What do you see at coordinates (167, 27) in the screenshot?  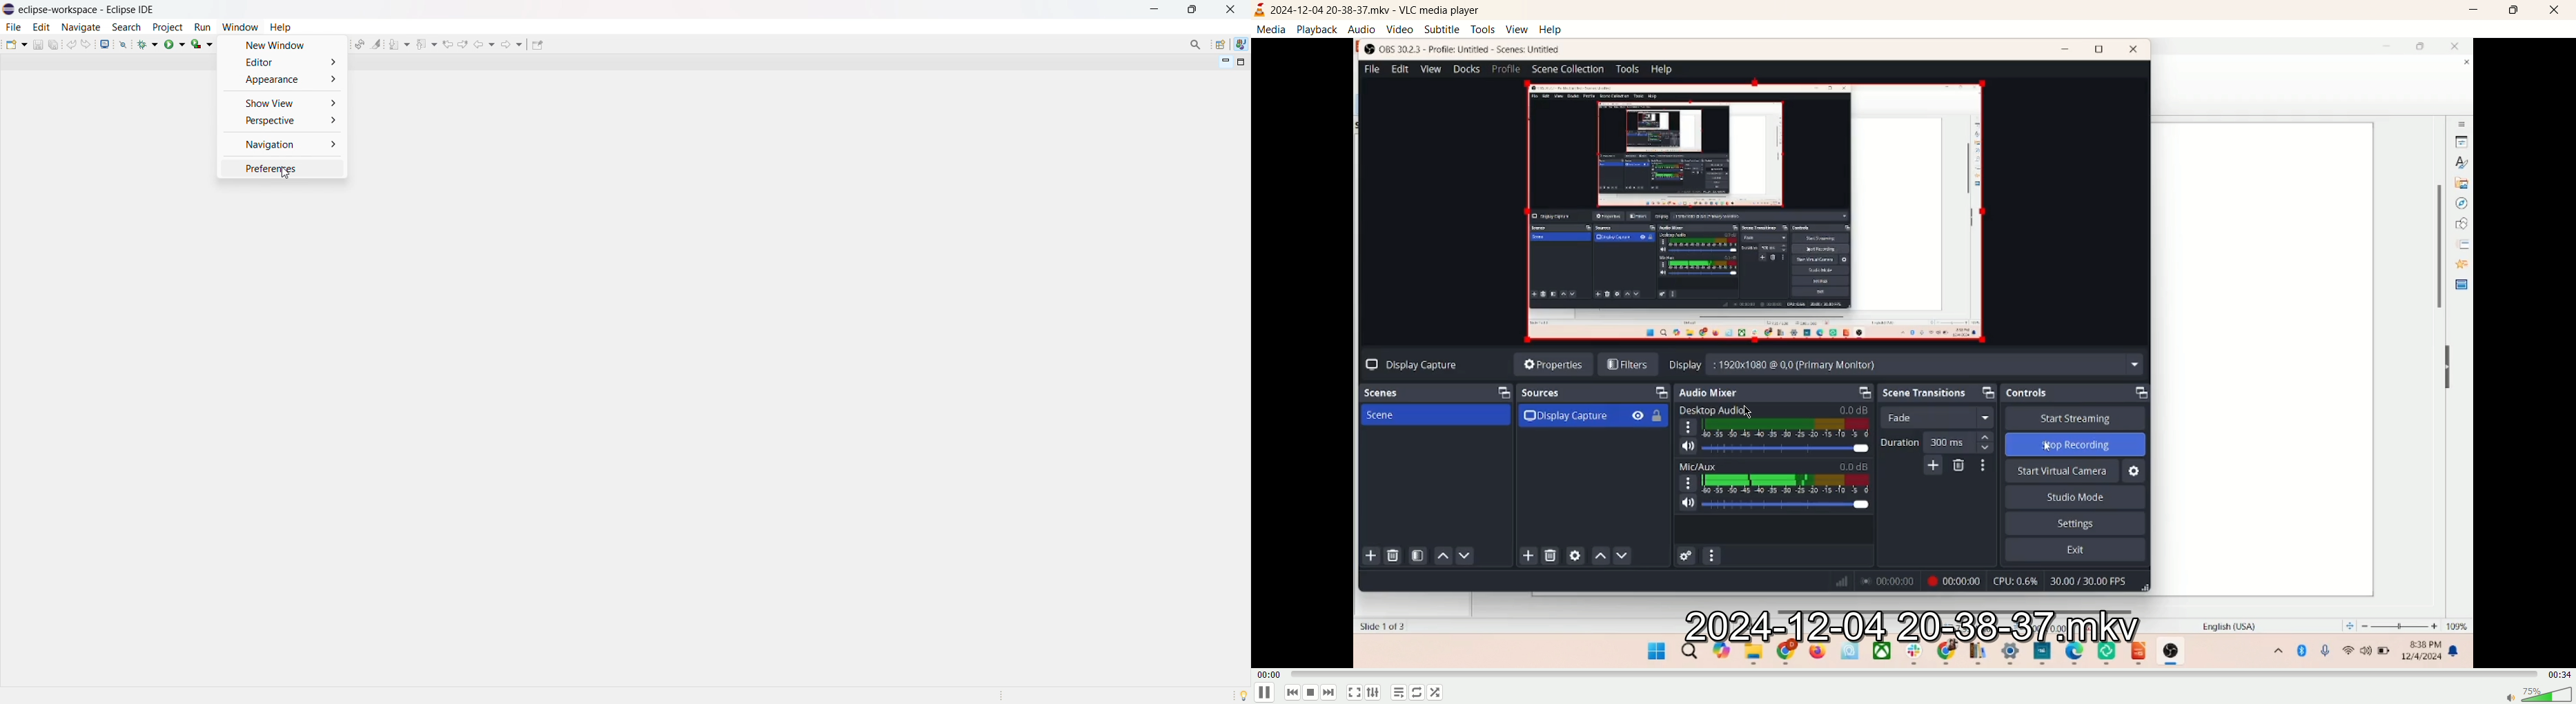 I see `project` at bounding box center [167, 27].